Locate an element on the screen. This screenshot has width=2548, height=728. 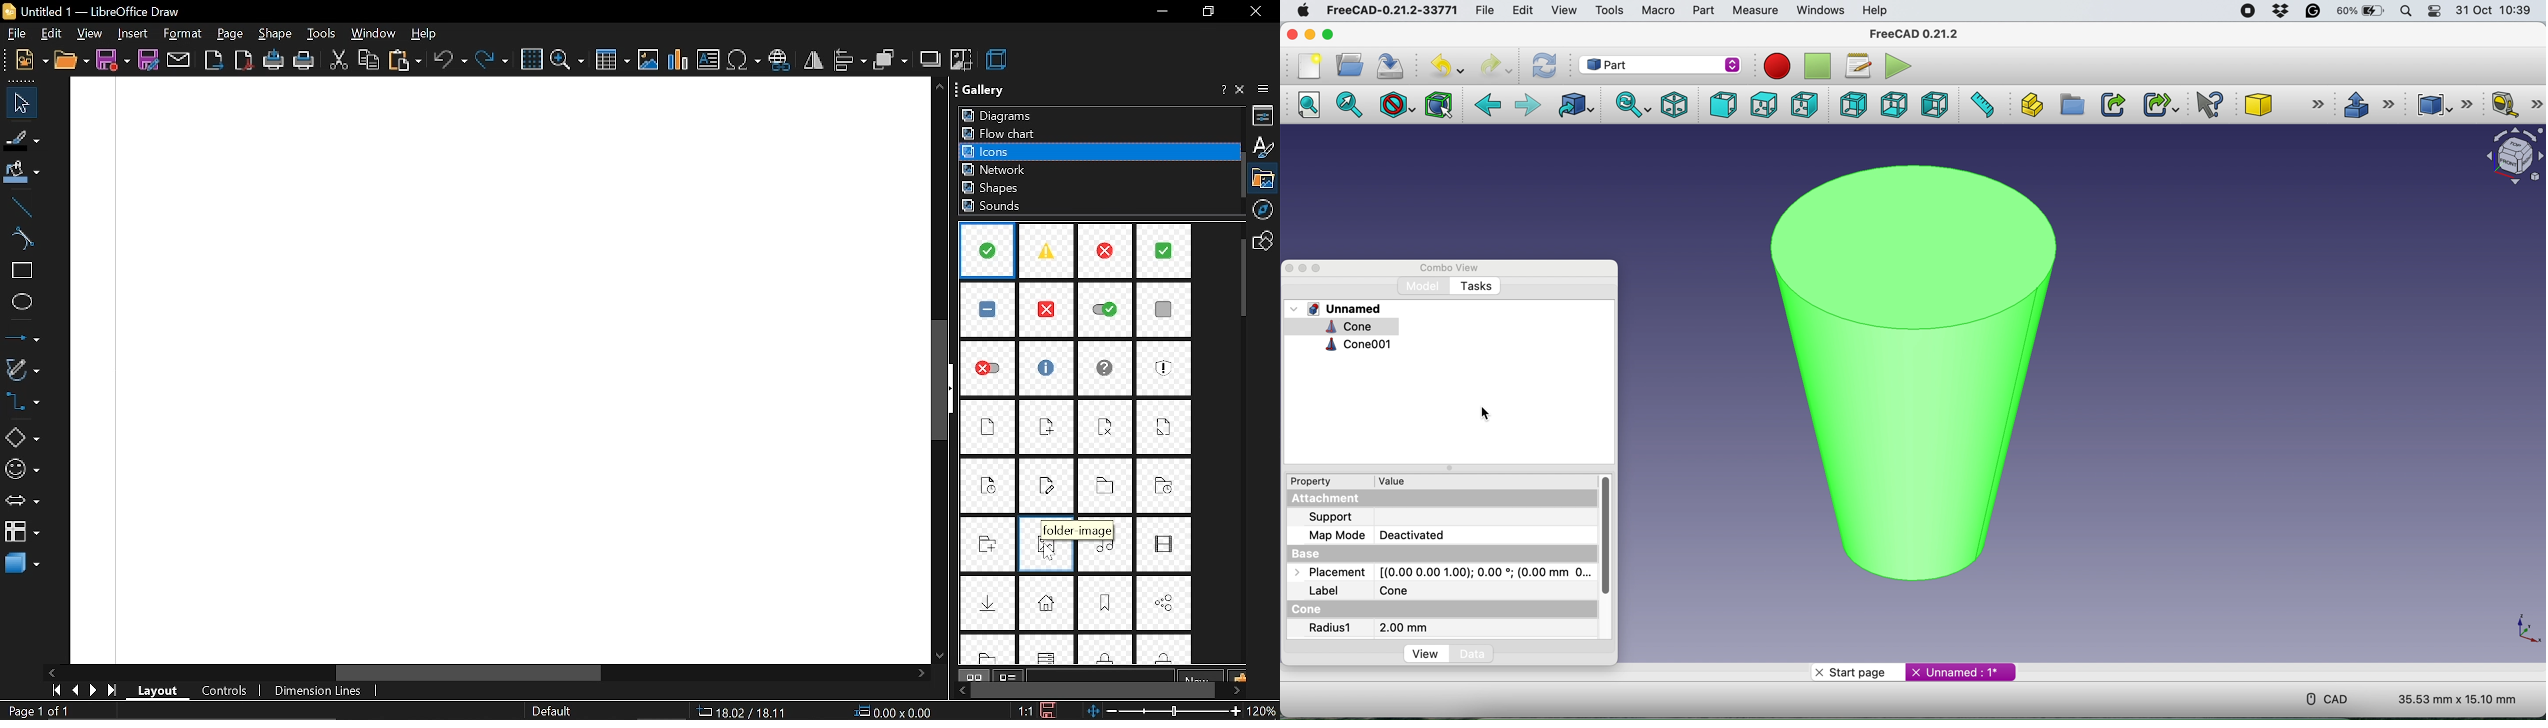
dimension lines is located at coordinates (322, 691).